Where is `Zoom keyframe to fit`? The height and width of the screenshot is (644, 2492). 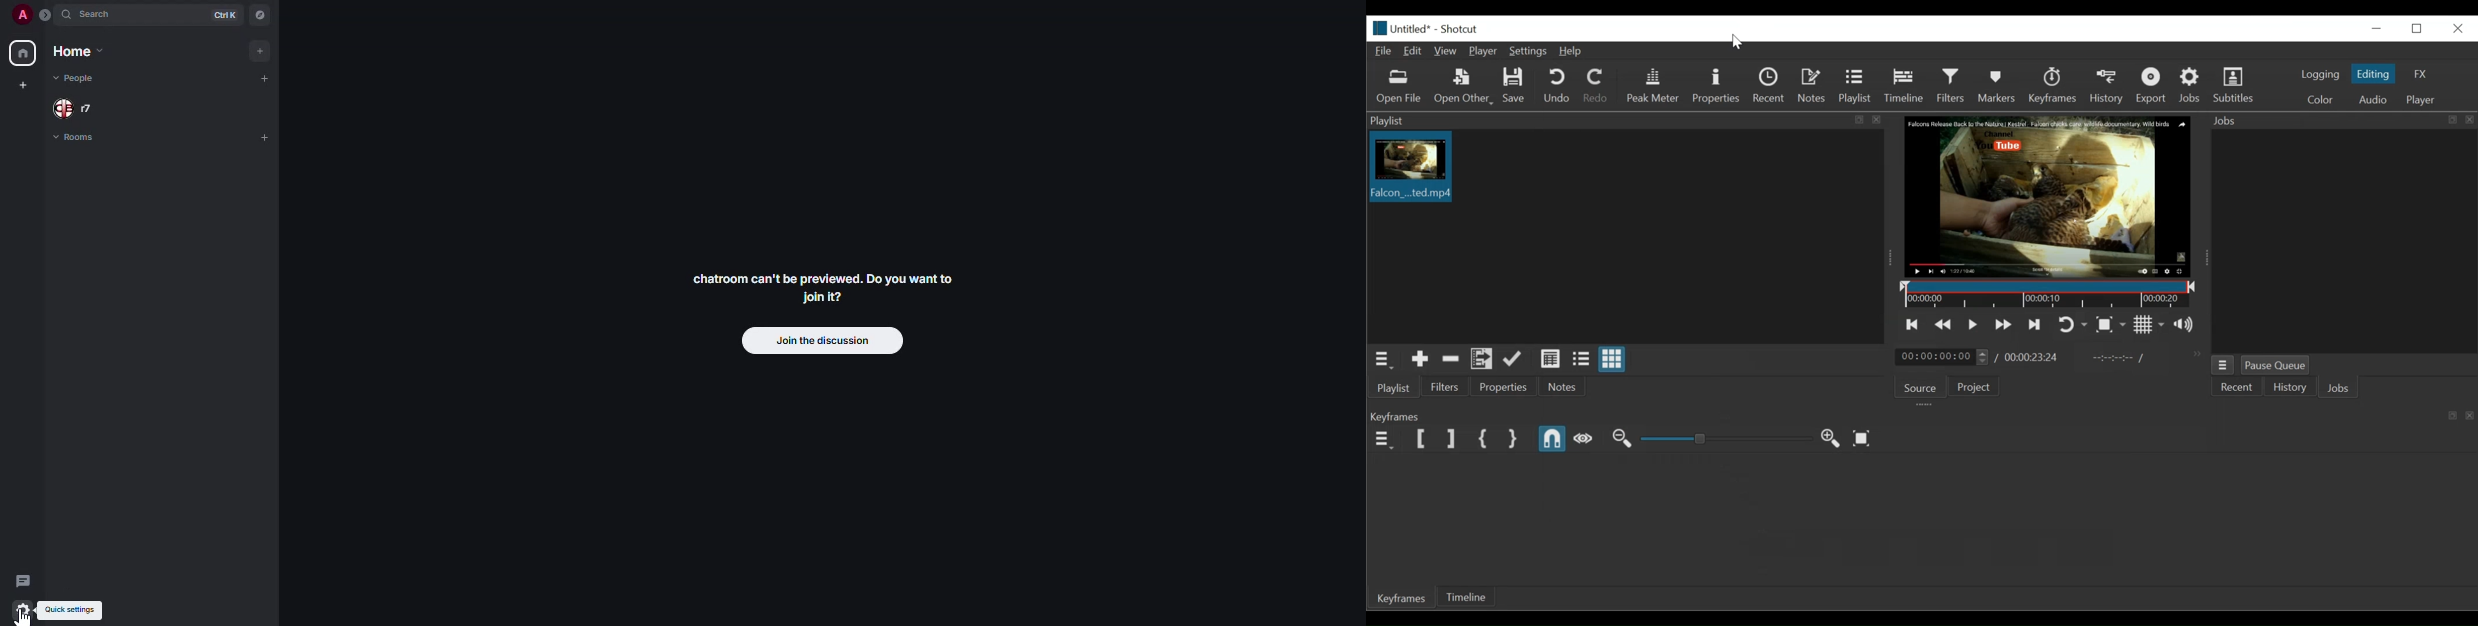 Zoom keyframe to fit is located at coordinates (1864, 440).